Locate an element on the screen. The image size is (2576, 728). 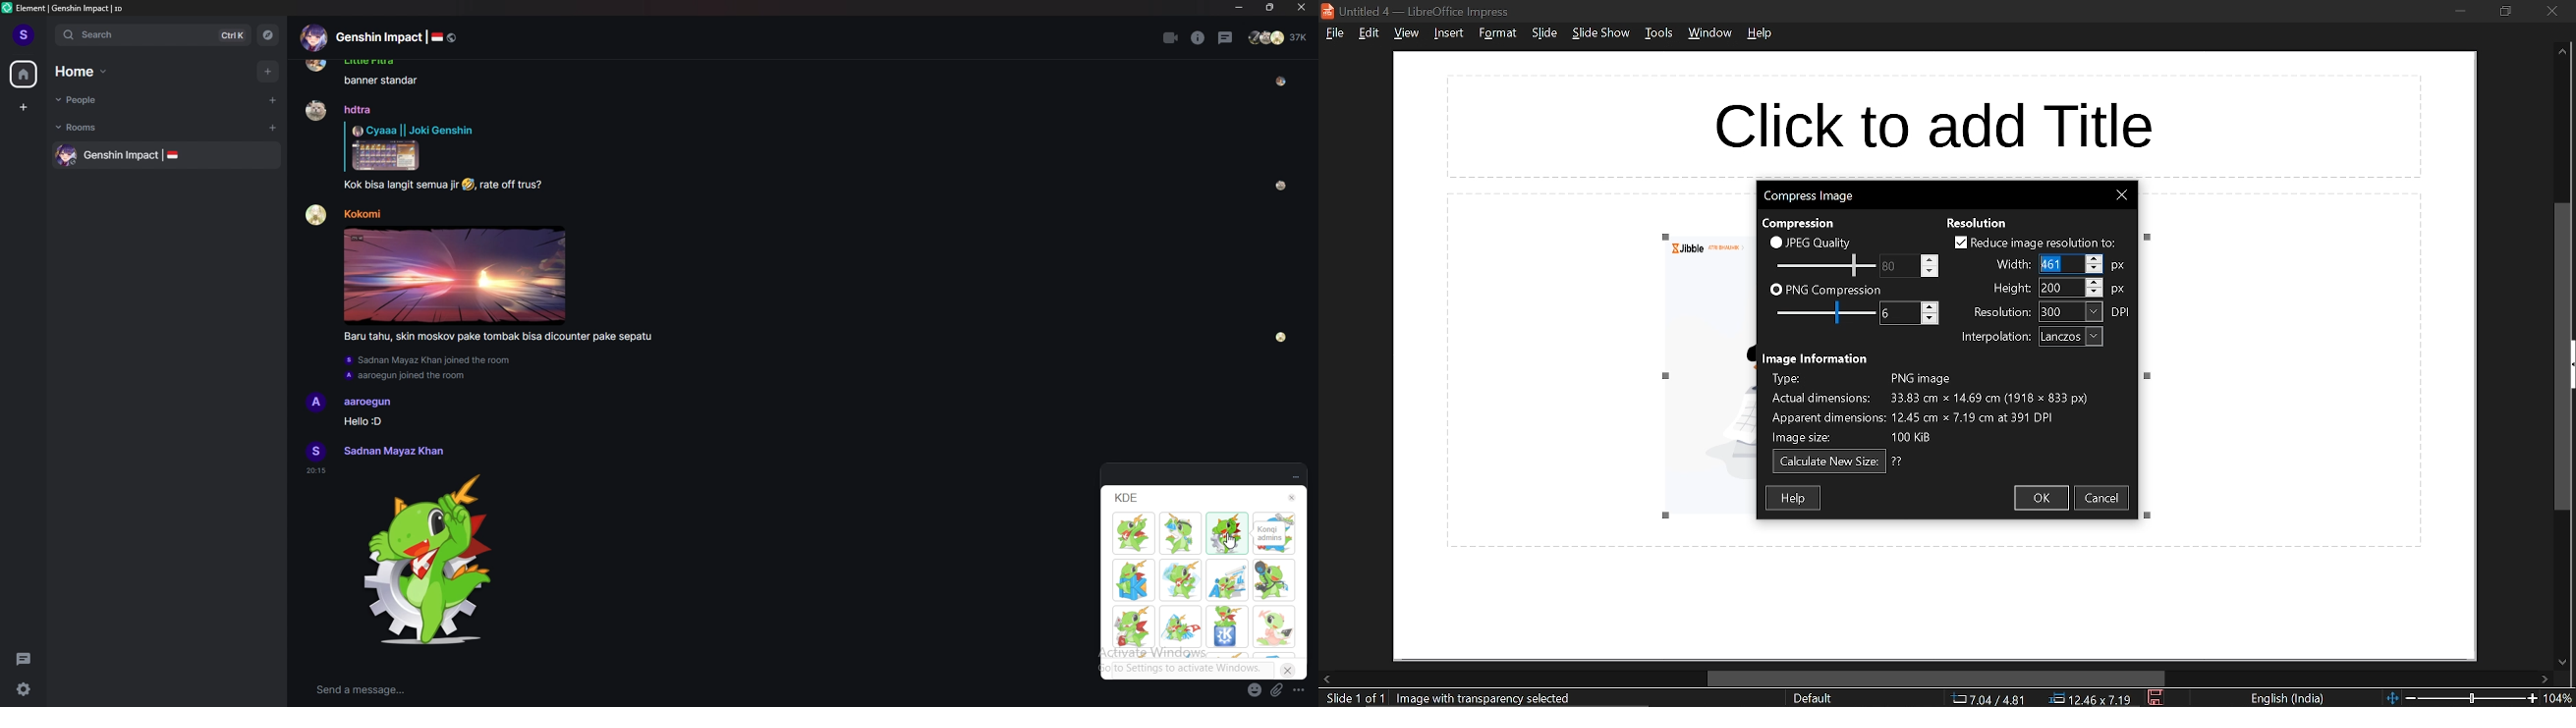
banner standar is located at coordinates (381, 80).